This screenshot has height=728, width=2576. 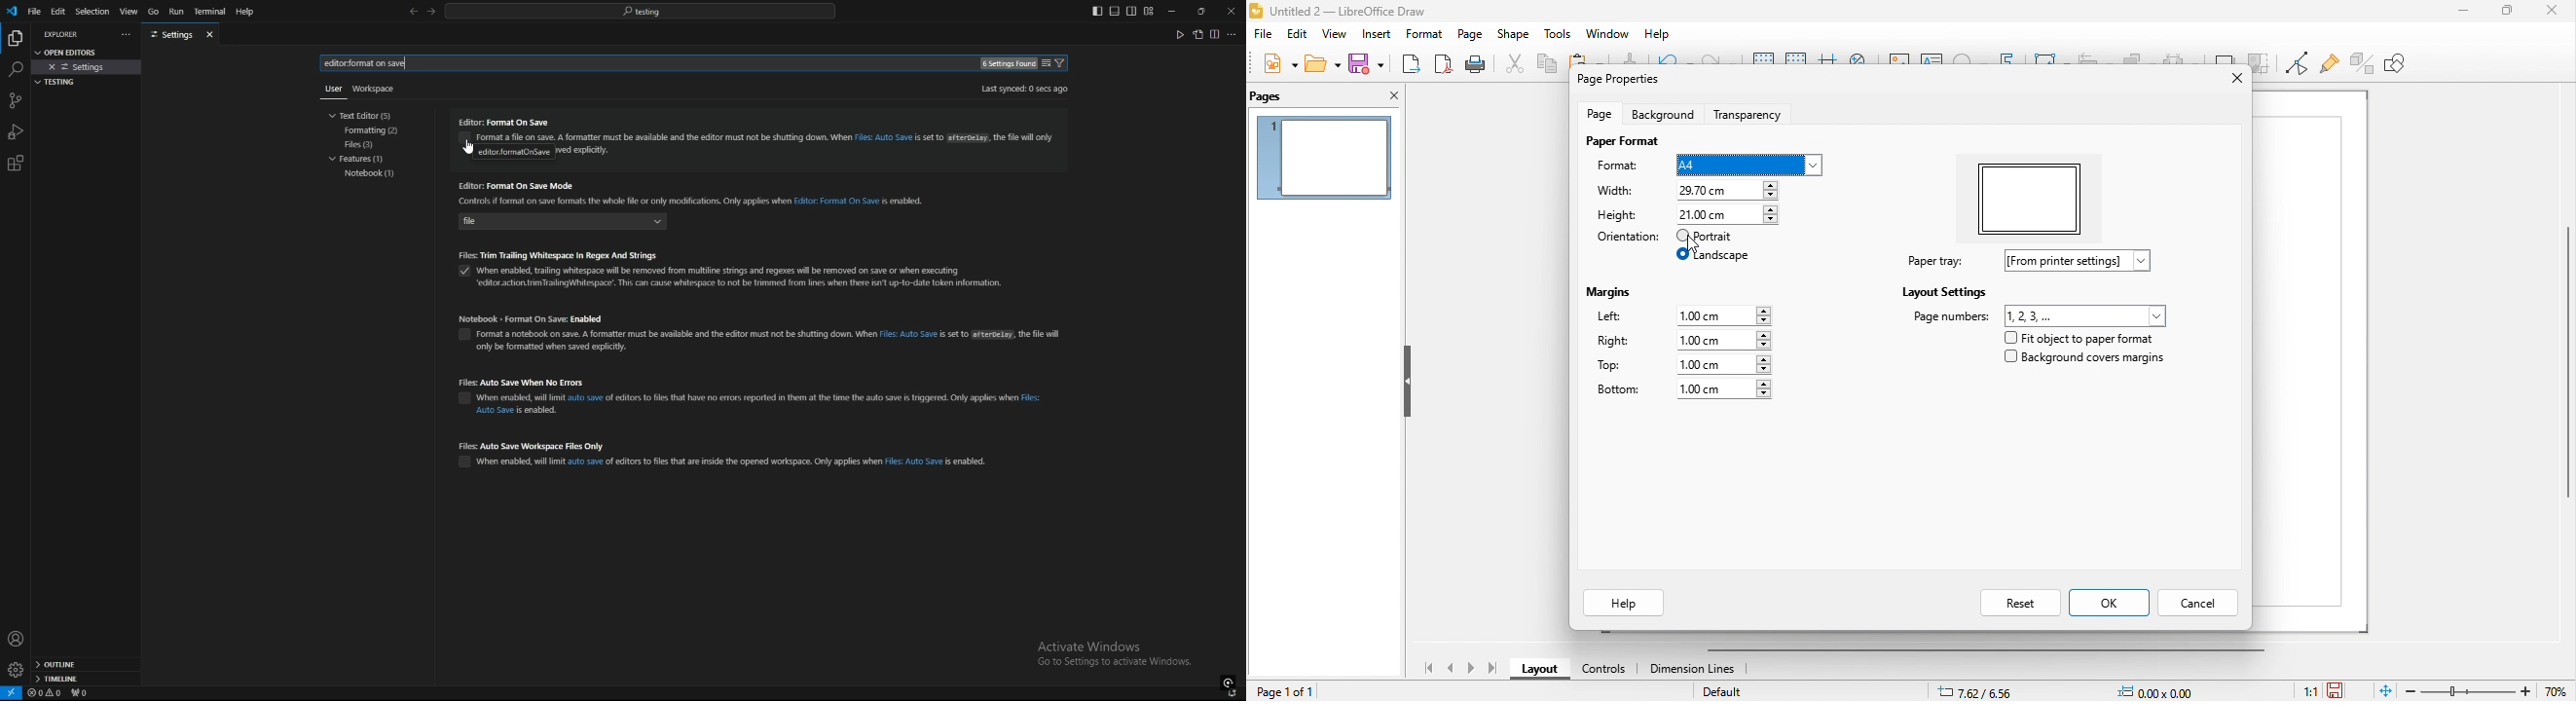 What do you see at coordinates (731, 455) in the screenshot?
I see `files auto save workspace files only` at bounding box center [731, 455].